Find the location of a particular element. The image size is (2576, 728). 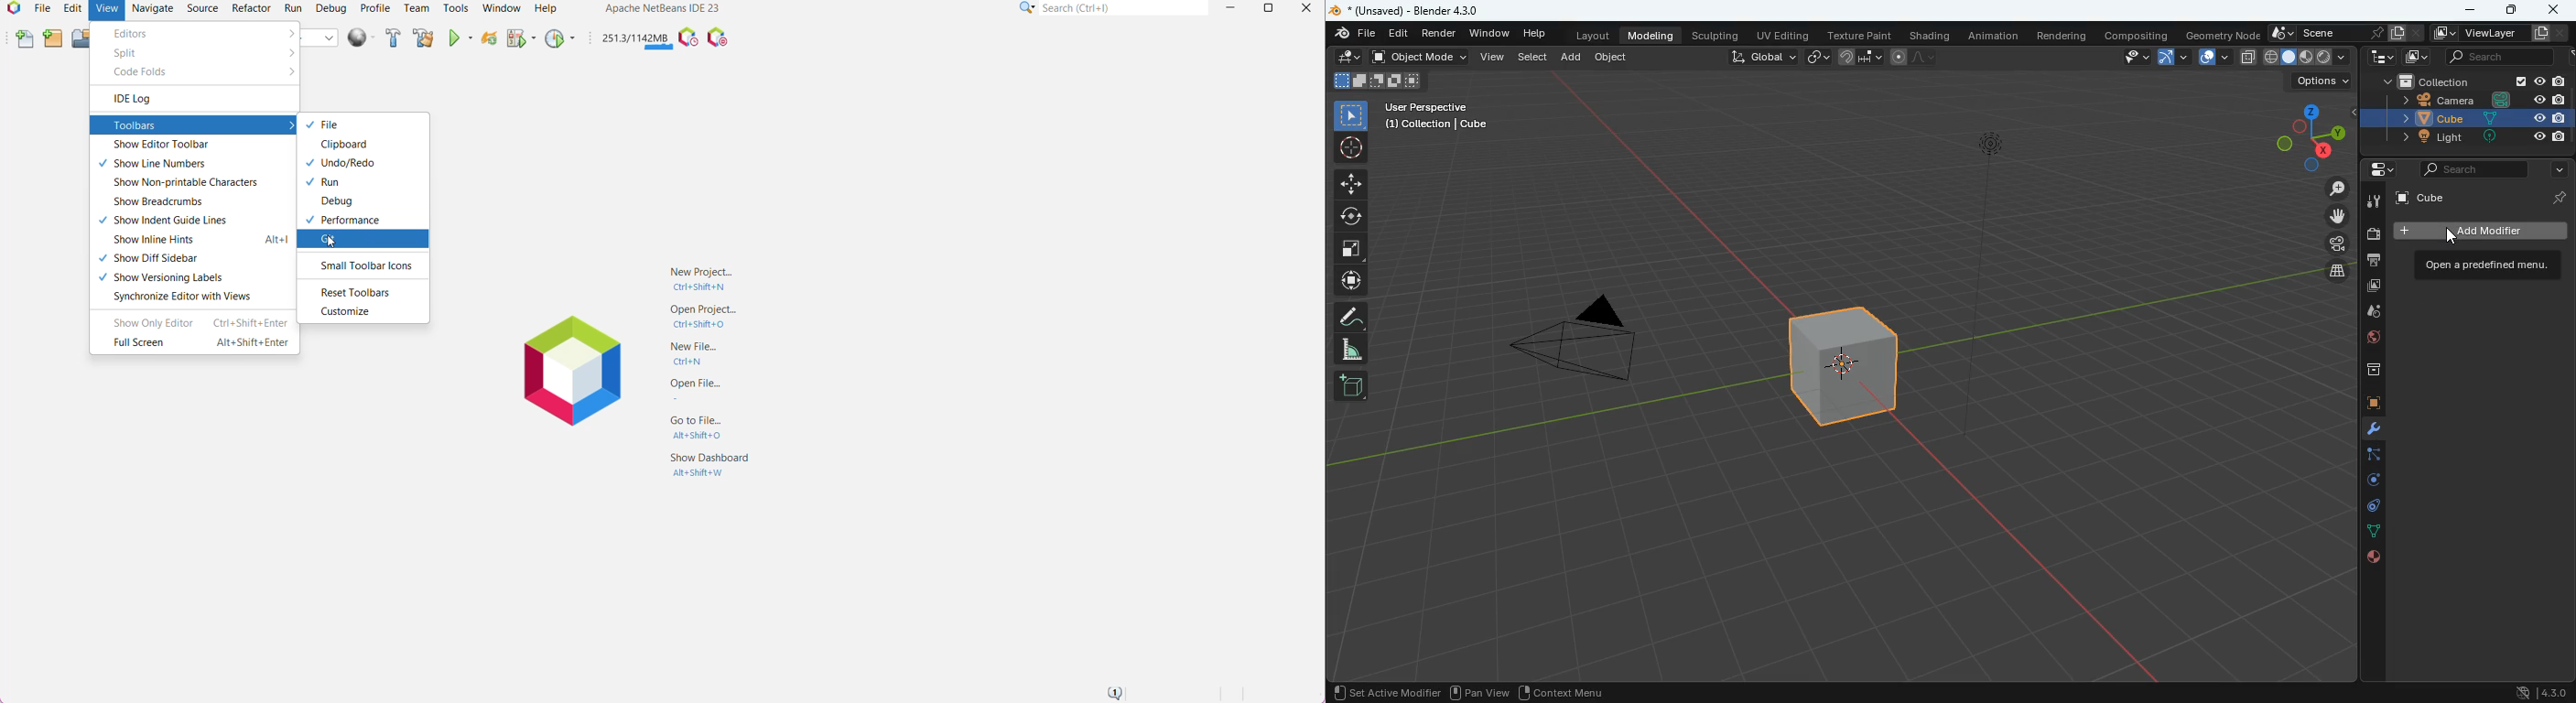

angle is located at coordinates (1347, 349).